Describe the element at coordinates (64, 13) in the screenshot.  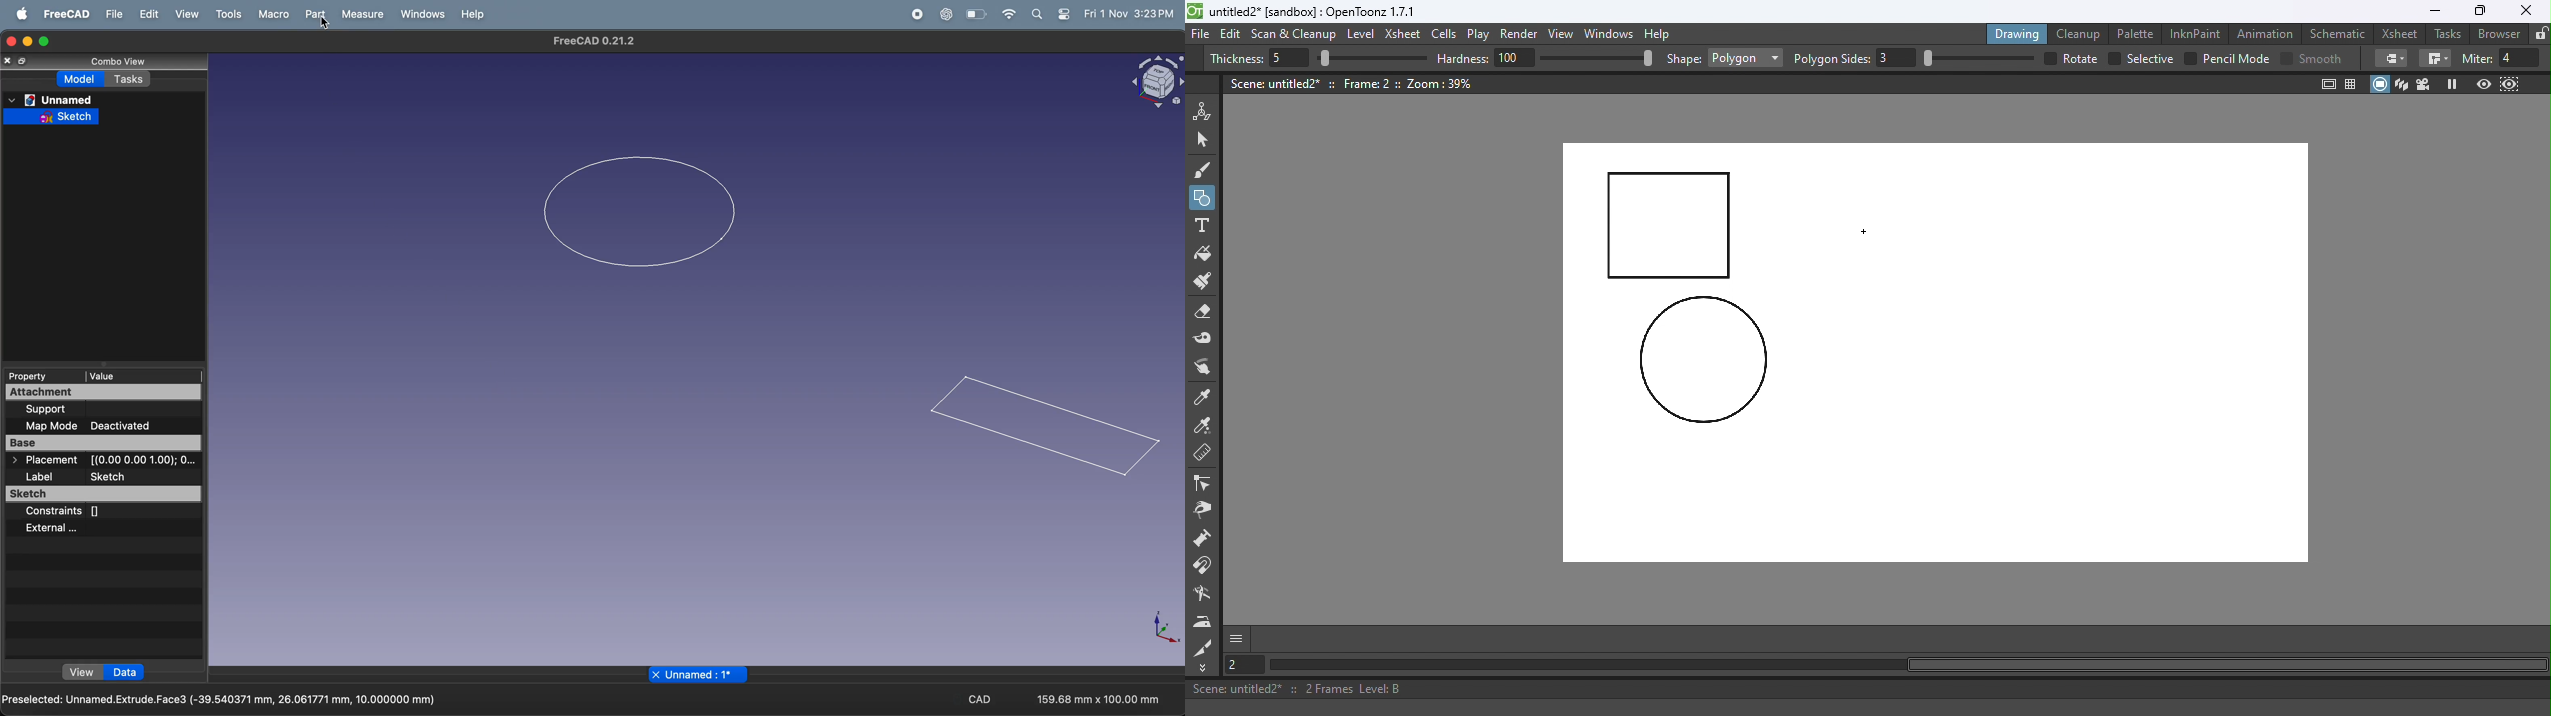
I see `Freecad` at that location.